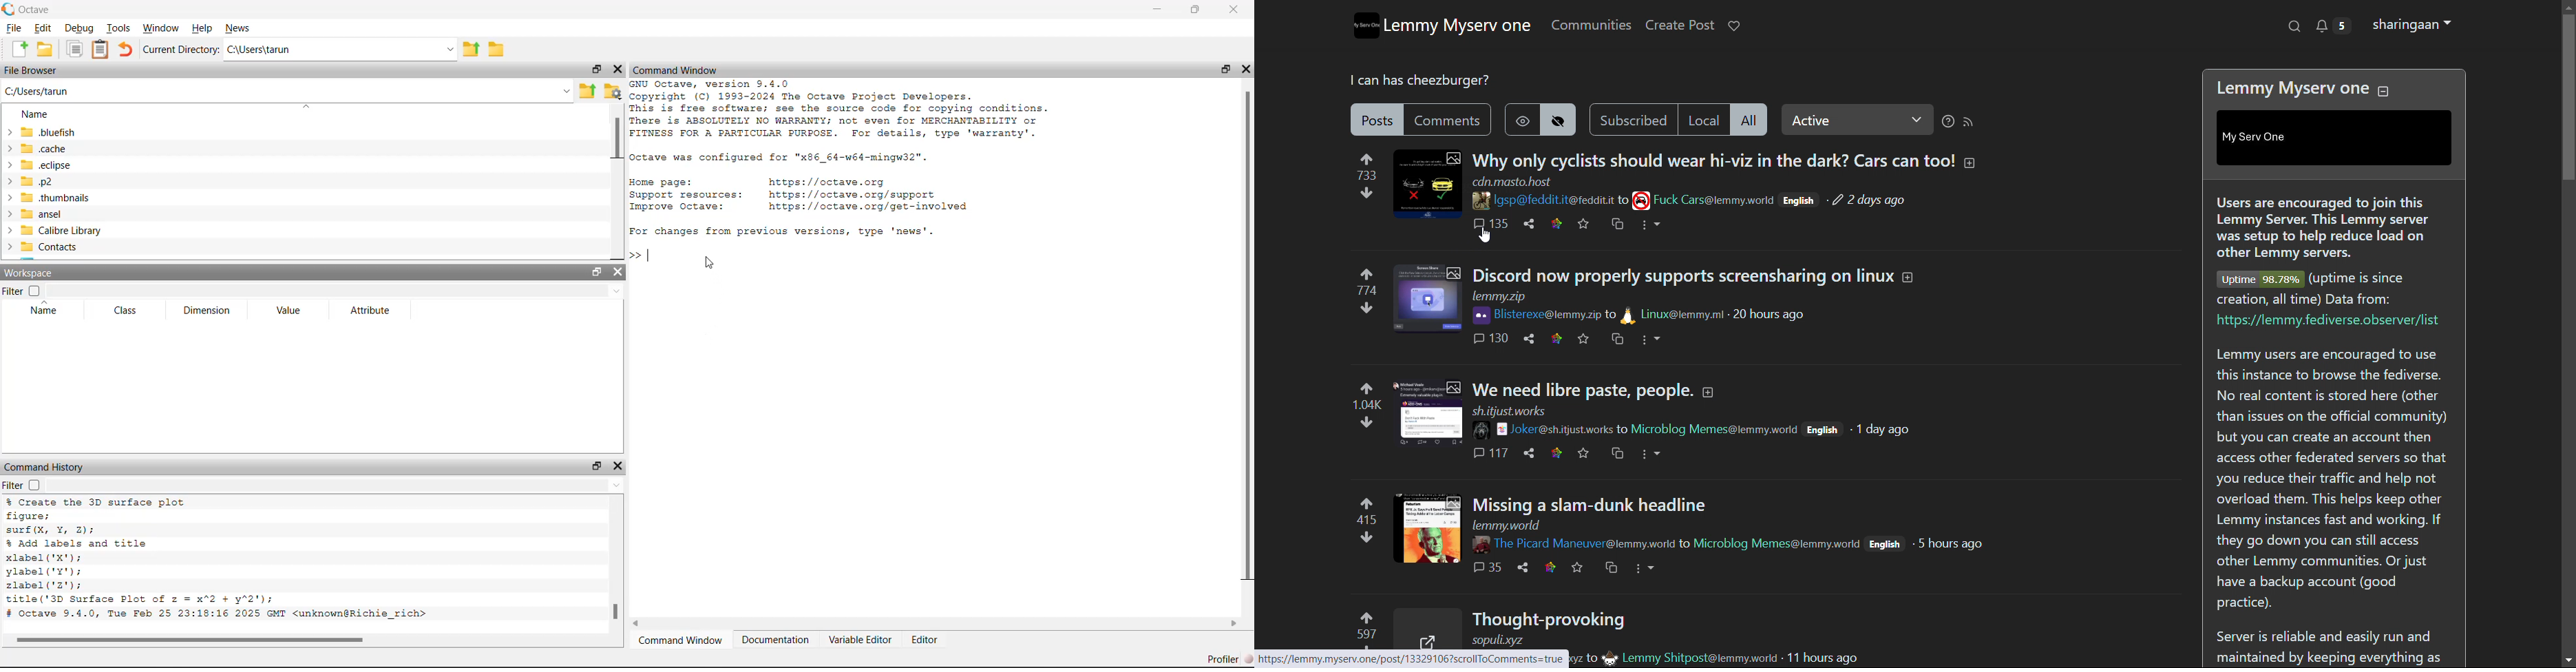 The width and height of the screenshot is (2576, 672). Describe the element at coordinates (1633, 119) in the screenshot. I see `subscribed` at that location.